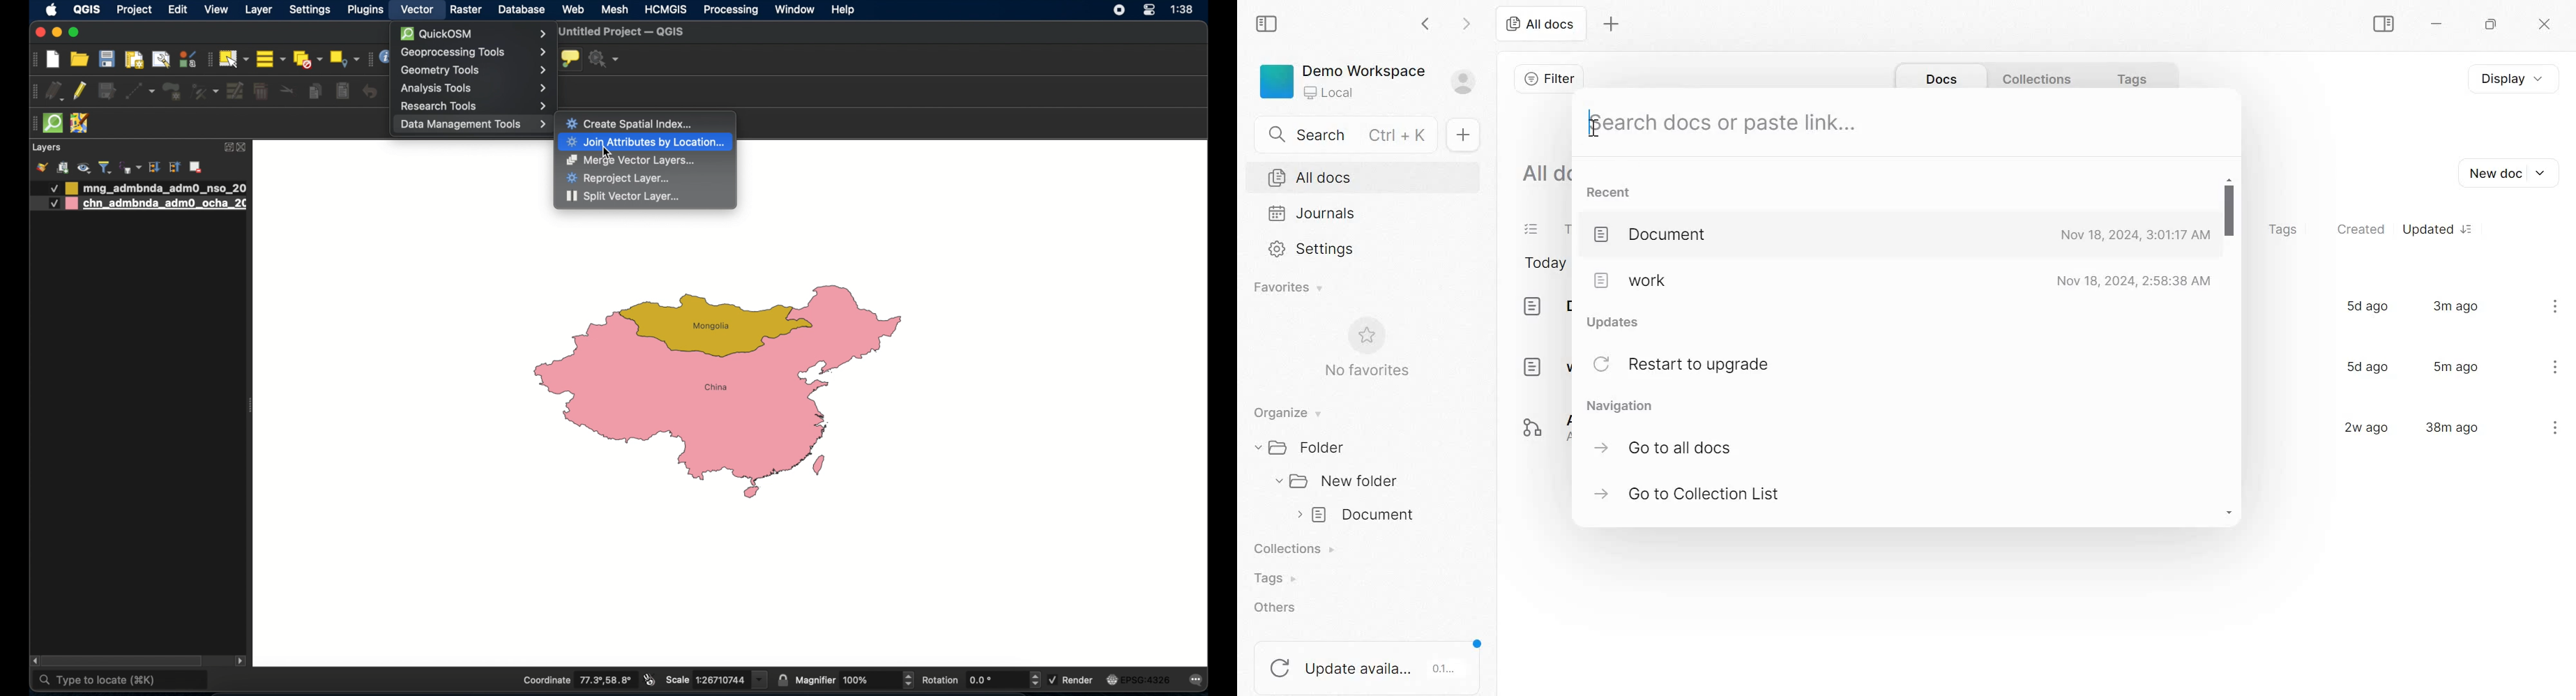 The width and height of the screenshot is (2576, 700). I want to click on messages, so click(1199, 681).